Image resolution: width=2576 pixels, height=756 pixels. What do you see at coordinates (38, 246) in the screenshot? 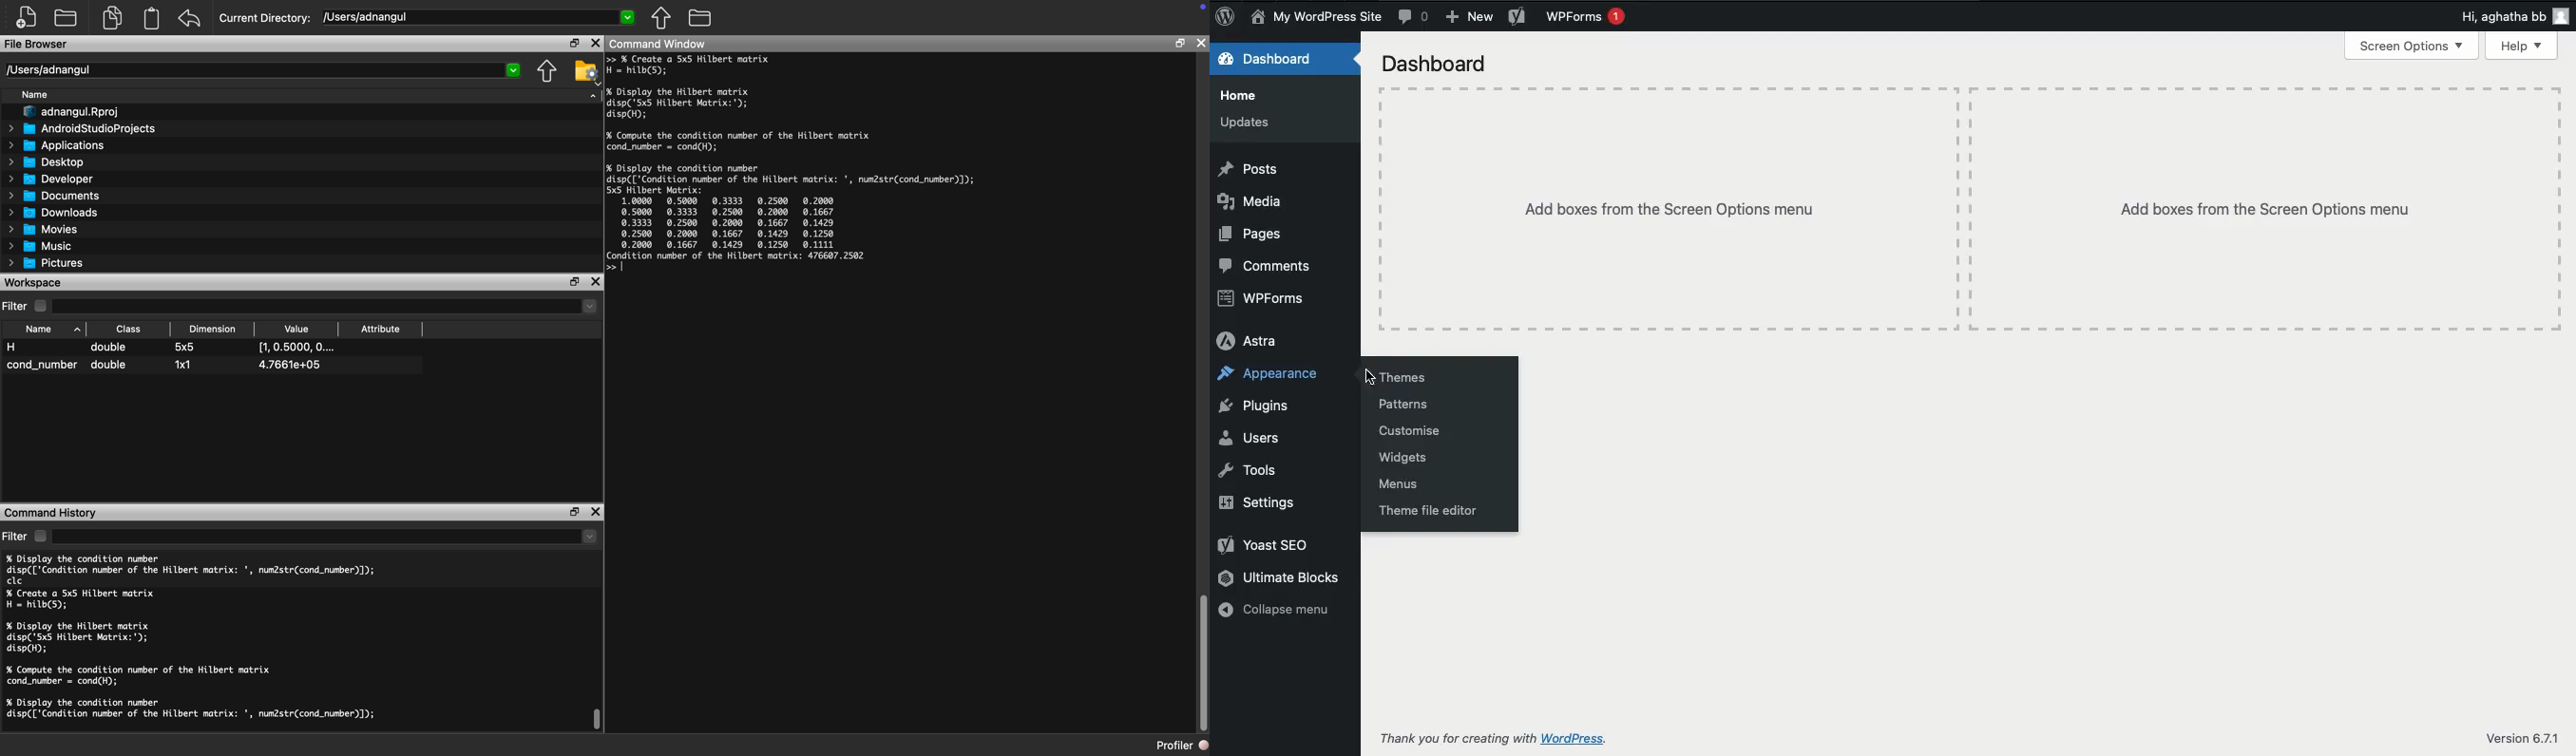
I see `Music` at bounding box center [38, 246].